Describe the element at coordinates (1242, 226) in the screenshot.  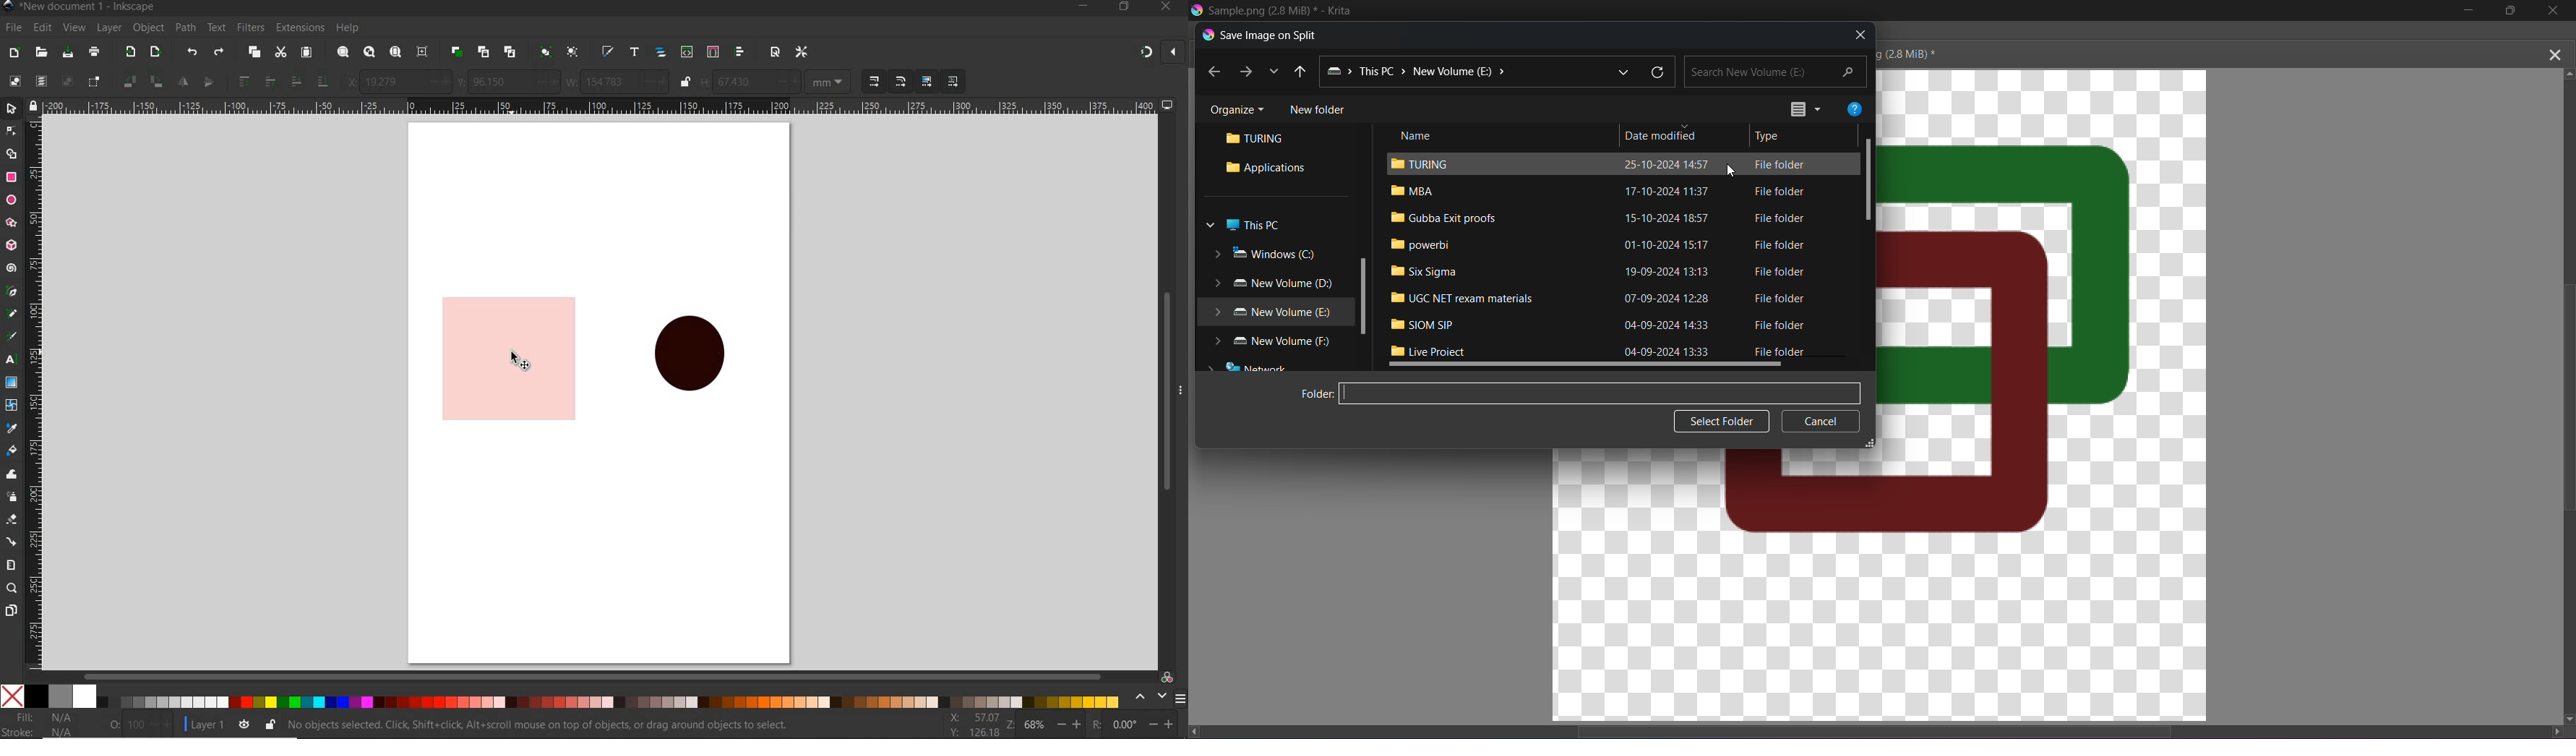
I see `This PC` at that location.